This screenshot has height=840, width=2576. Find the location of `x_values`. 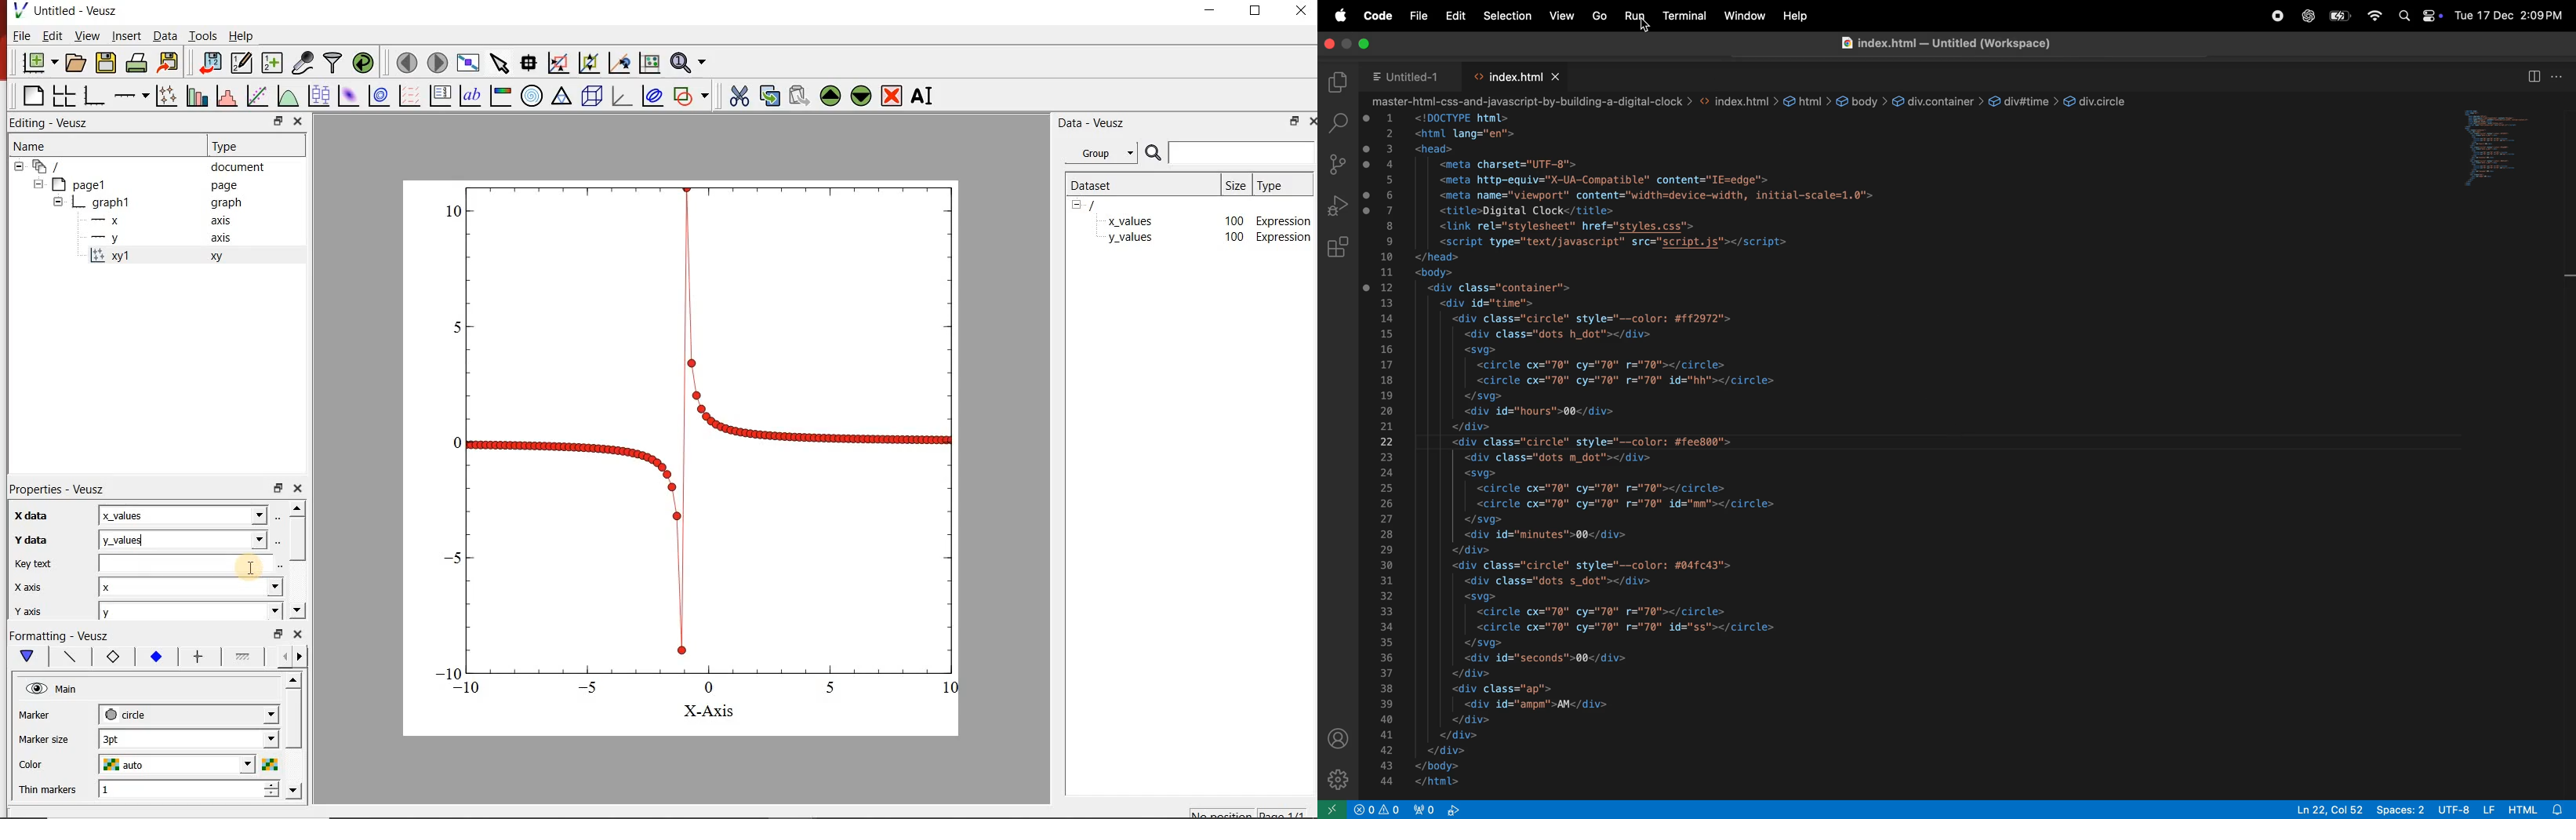

x_values is located at coordinates (183, 515).